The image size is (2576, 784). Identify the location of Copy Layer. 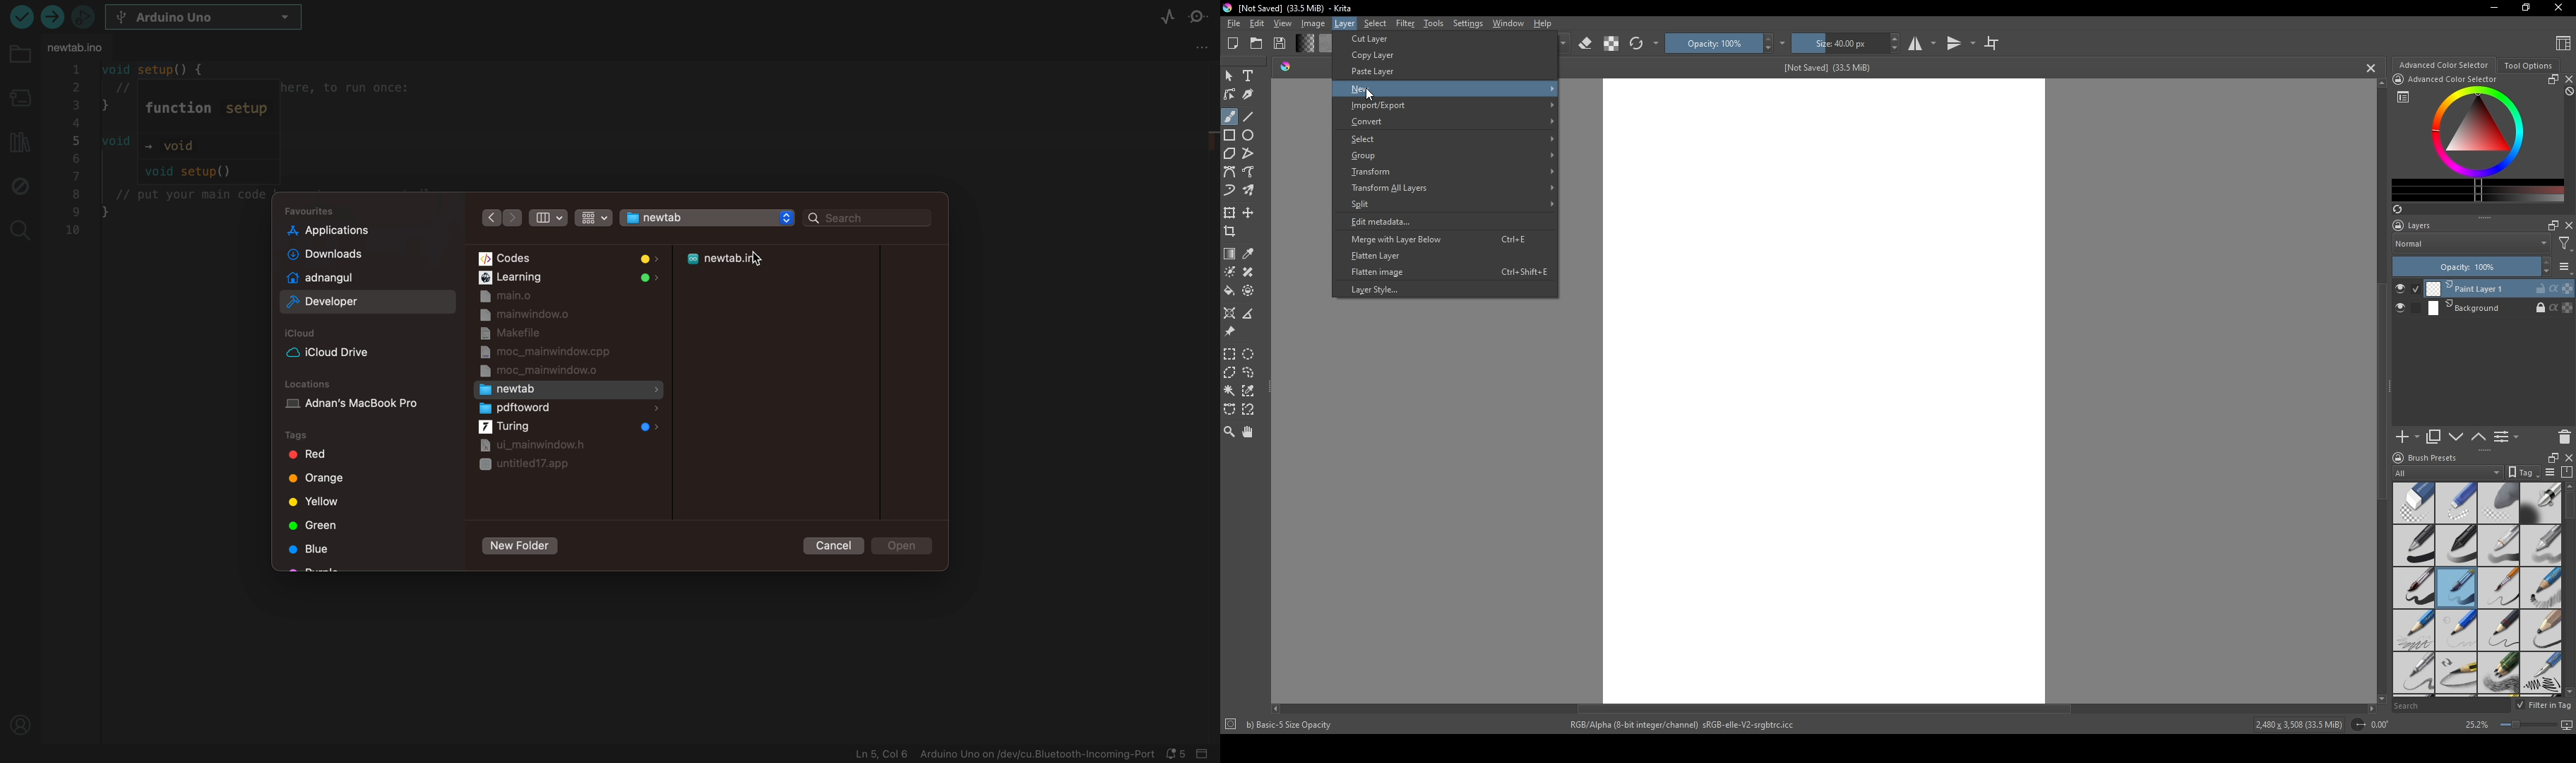
(1376, 56).